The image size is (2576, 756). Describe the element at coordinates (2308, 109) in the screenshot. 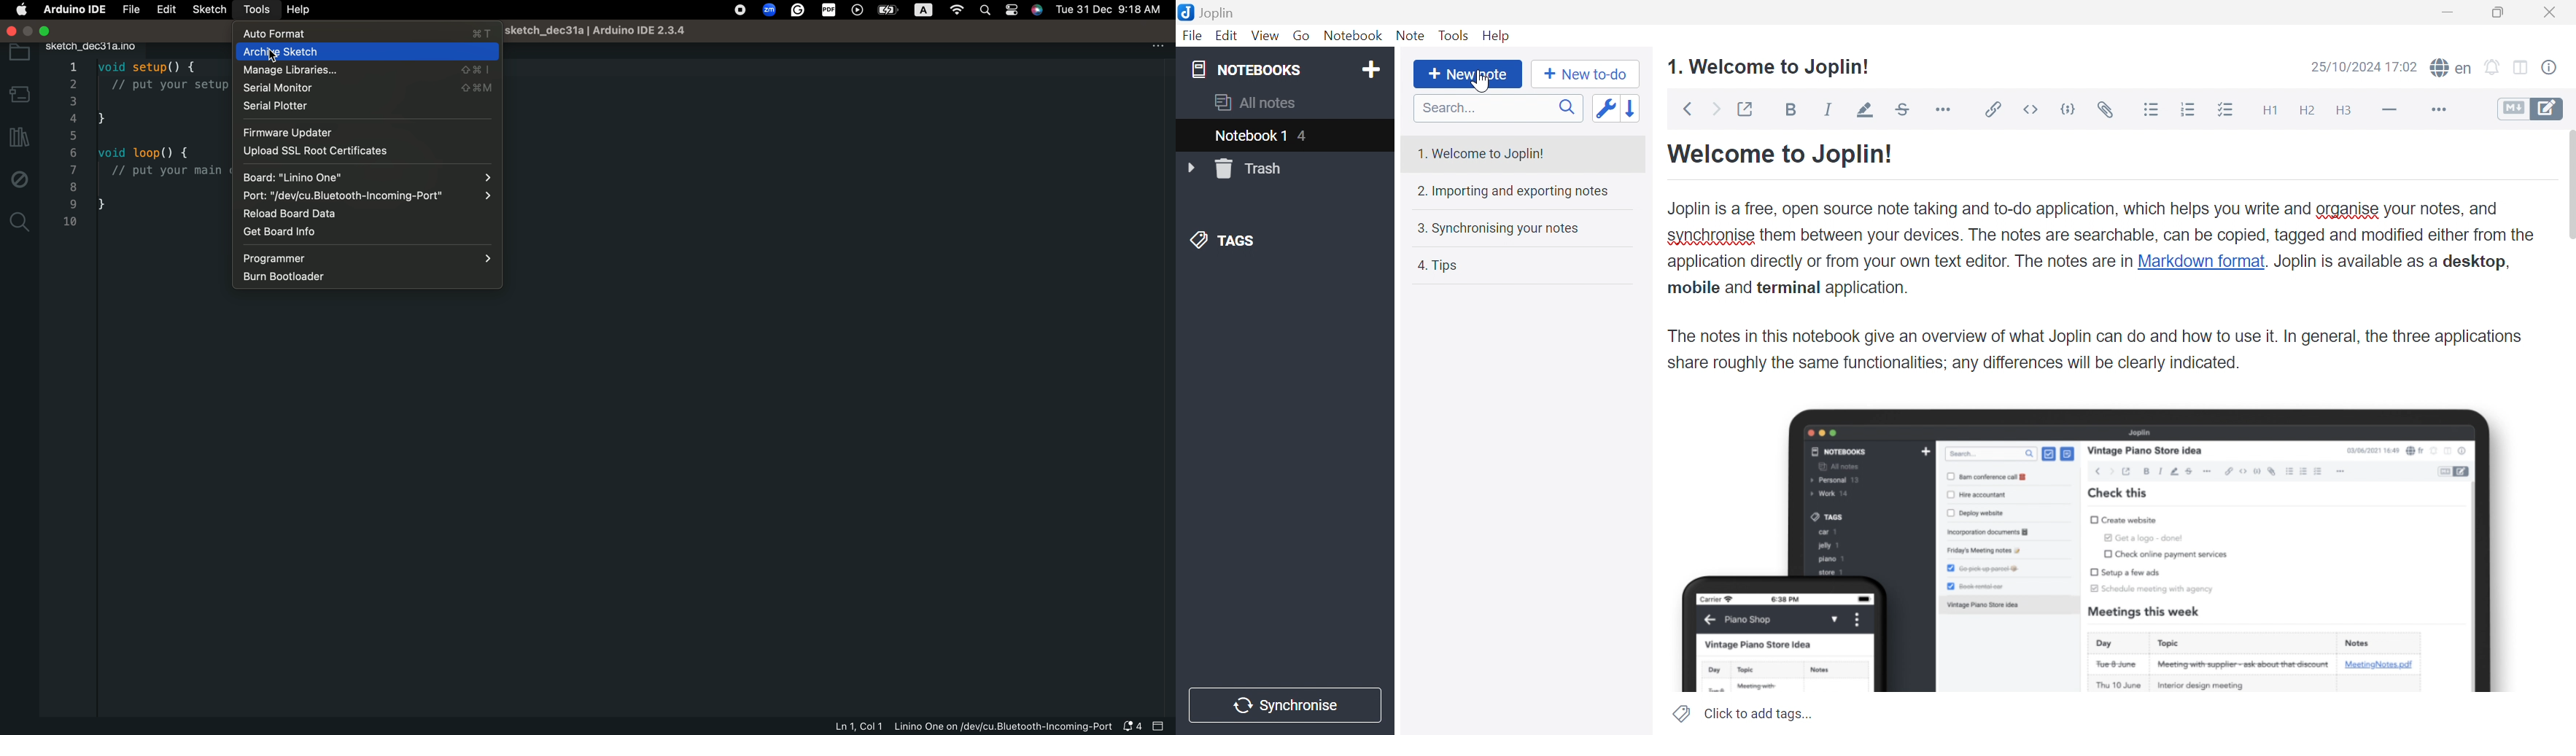

I see `Heading 2` at that location.